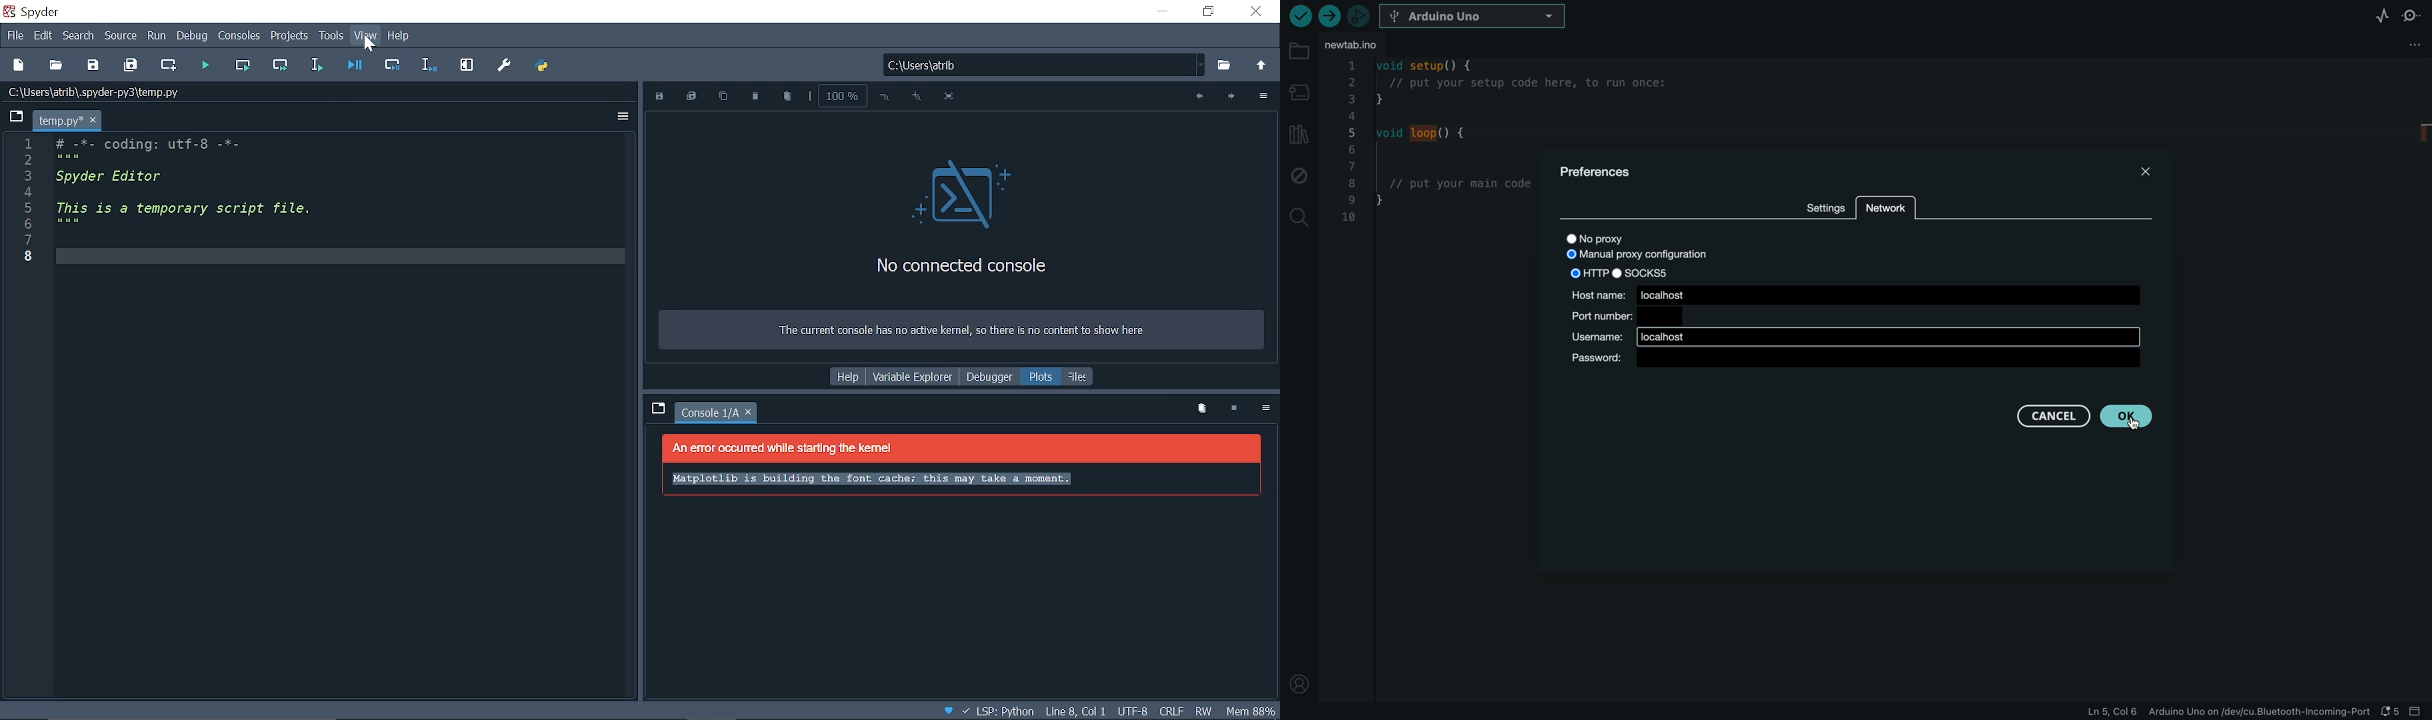 The image size is (2436, 728). I want to click on Options, so click(624, 117).